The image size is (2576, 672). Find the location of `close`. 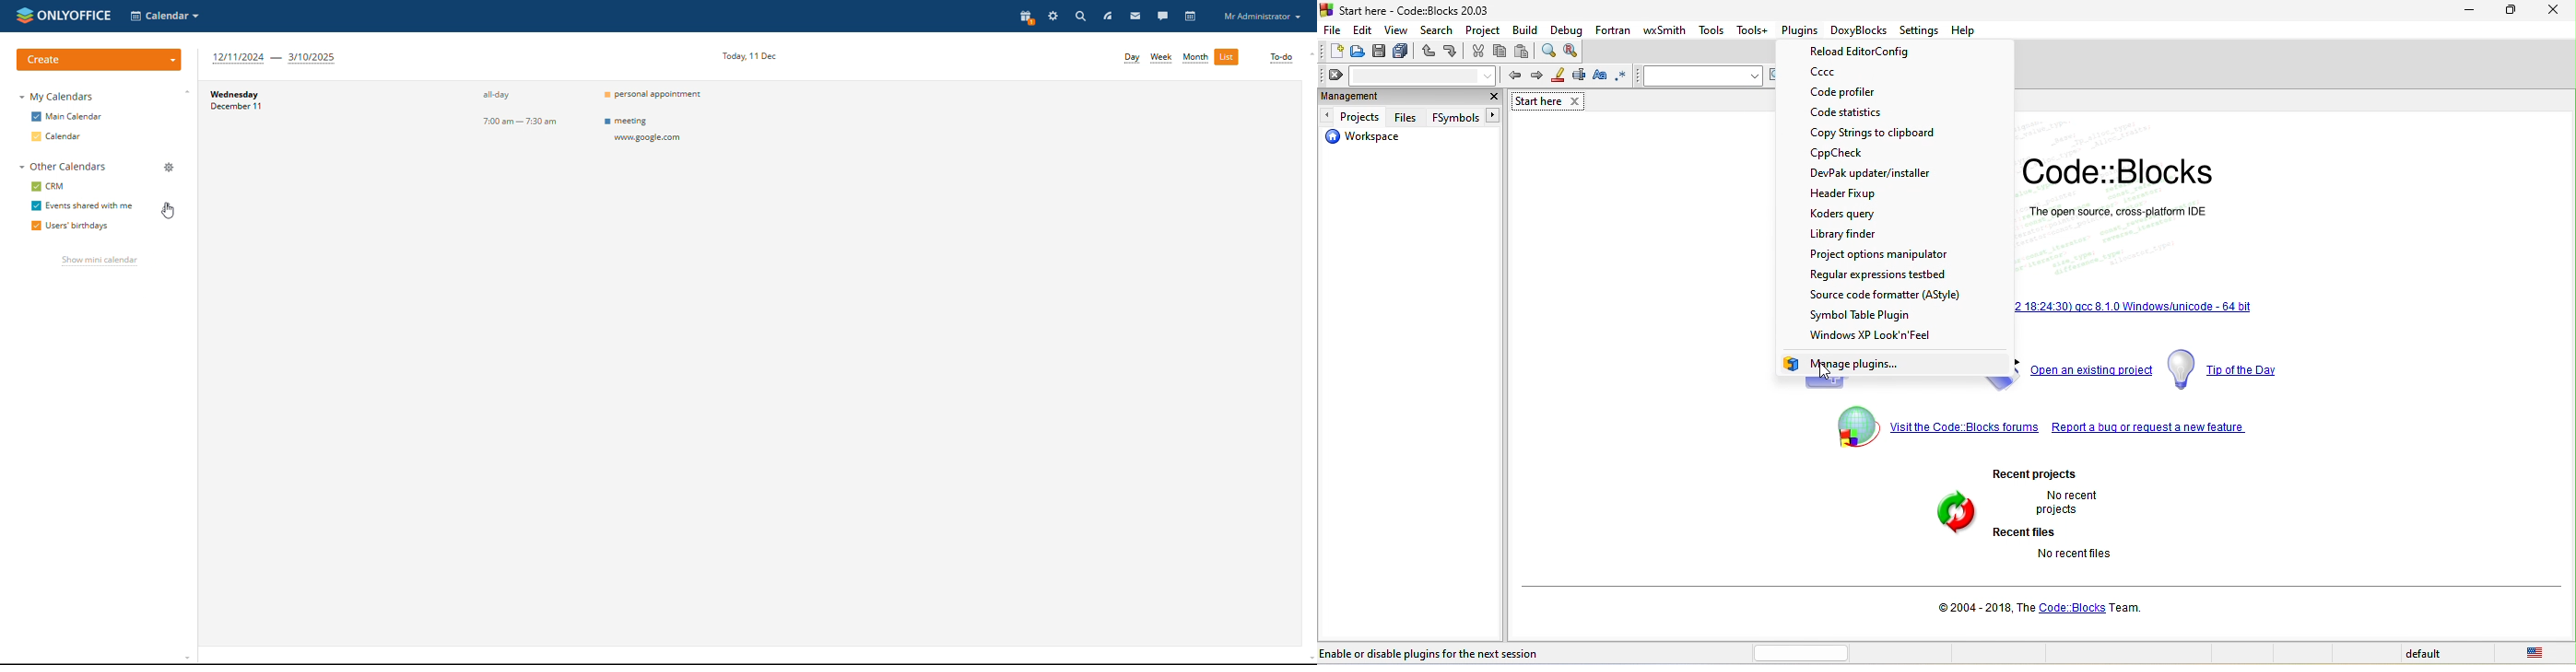

close is located at coordinates (1492, 96).